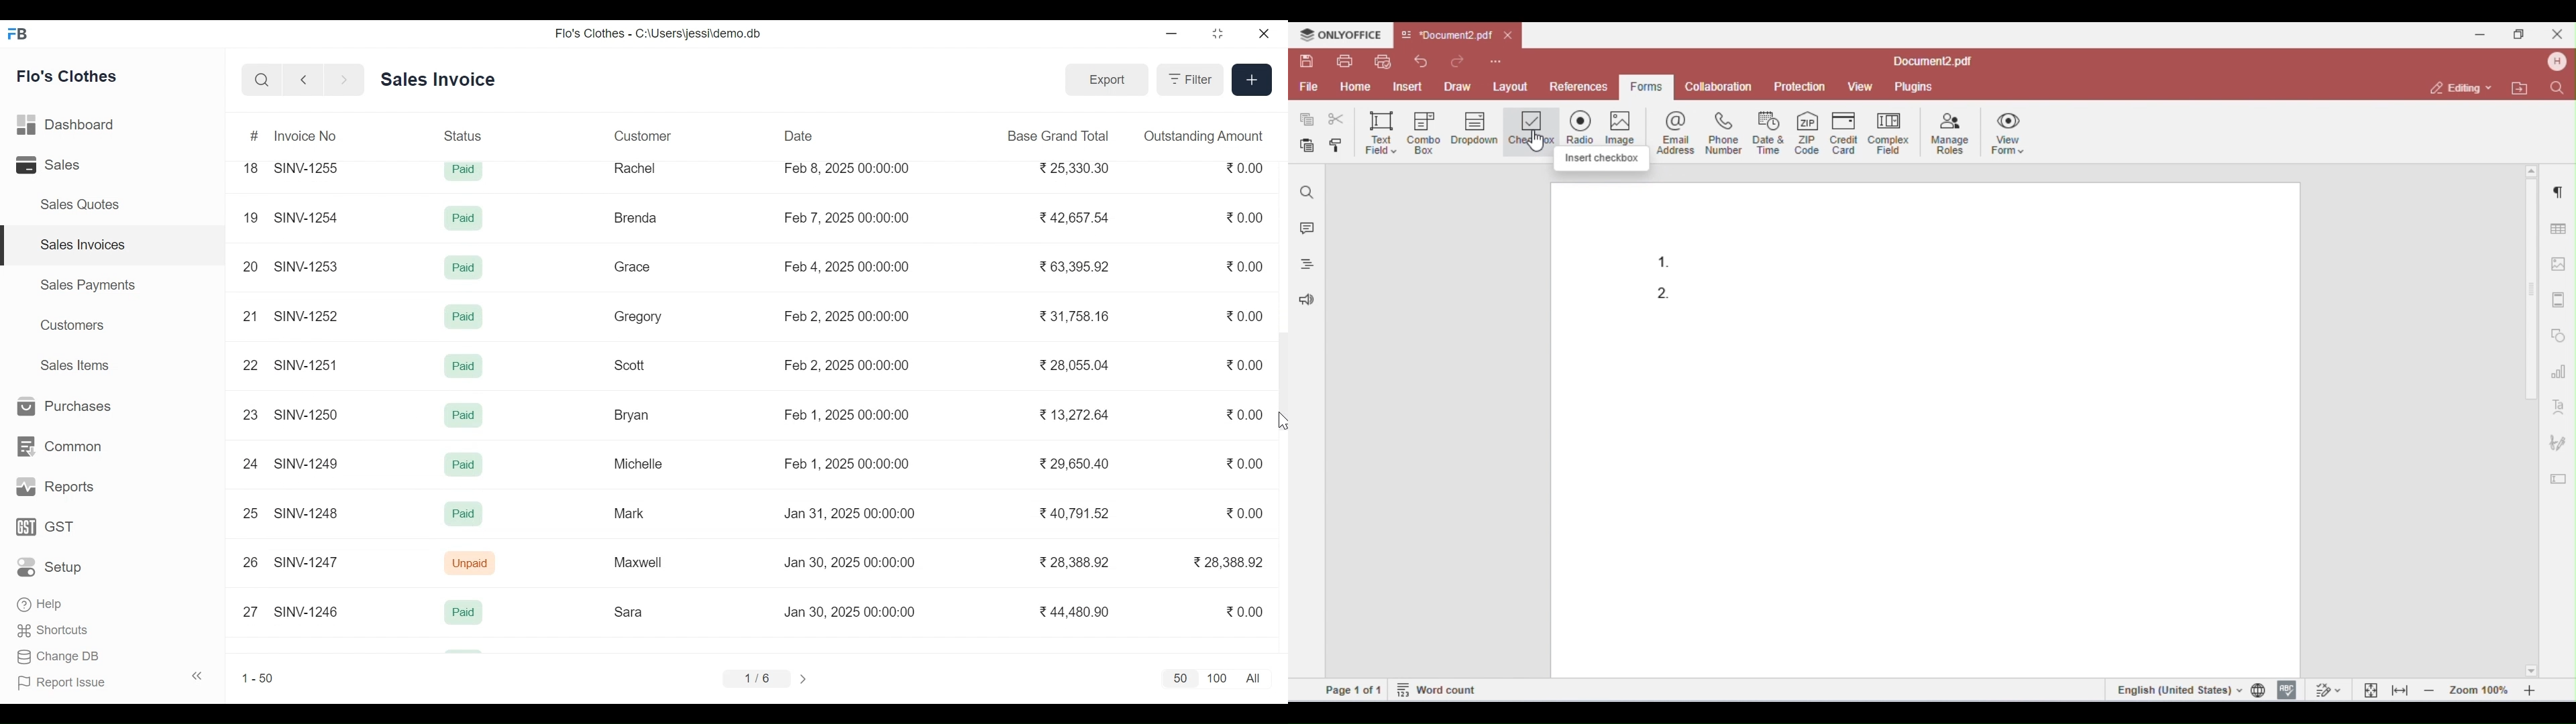 This screenshot has height=728, width=2576. What do you see at coordinates (1248, 366) in the screenshot?
I see `0.00` at bounding box center [1248, 366].